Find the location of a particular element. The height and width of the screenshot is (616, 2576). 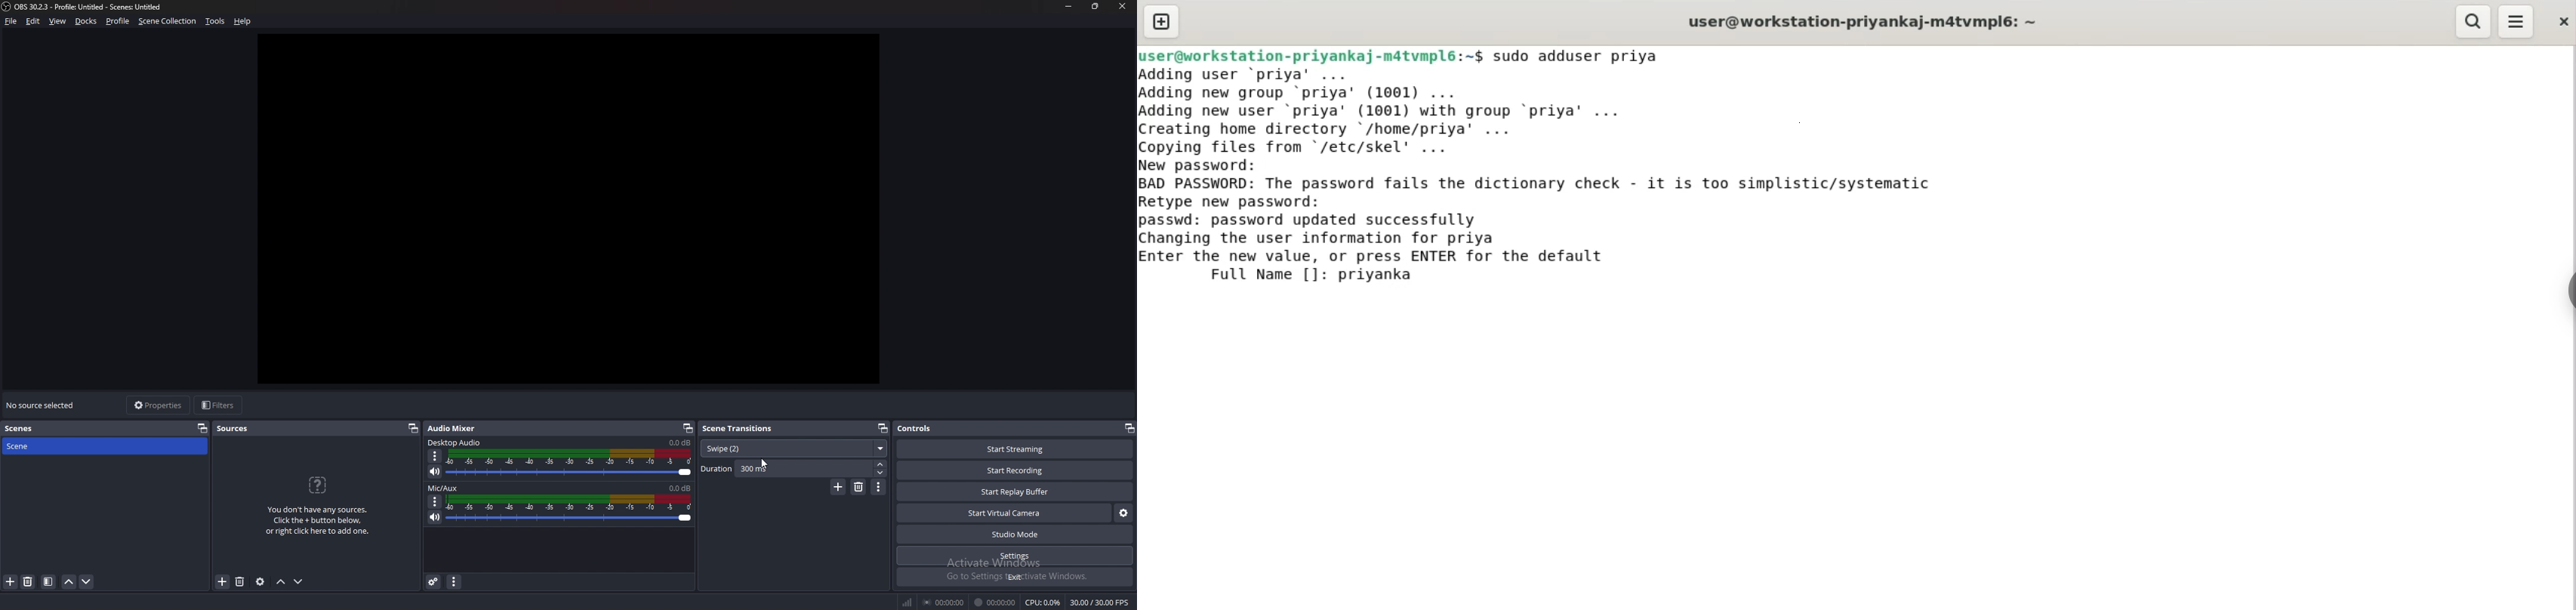

full name [] : is located at coordinates (1237, 274).